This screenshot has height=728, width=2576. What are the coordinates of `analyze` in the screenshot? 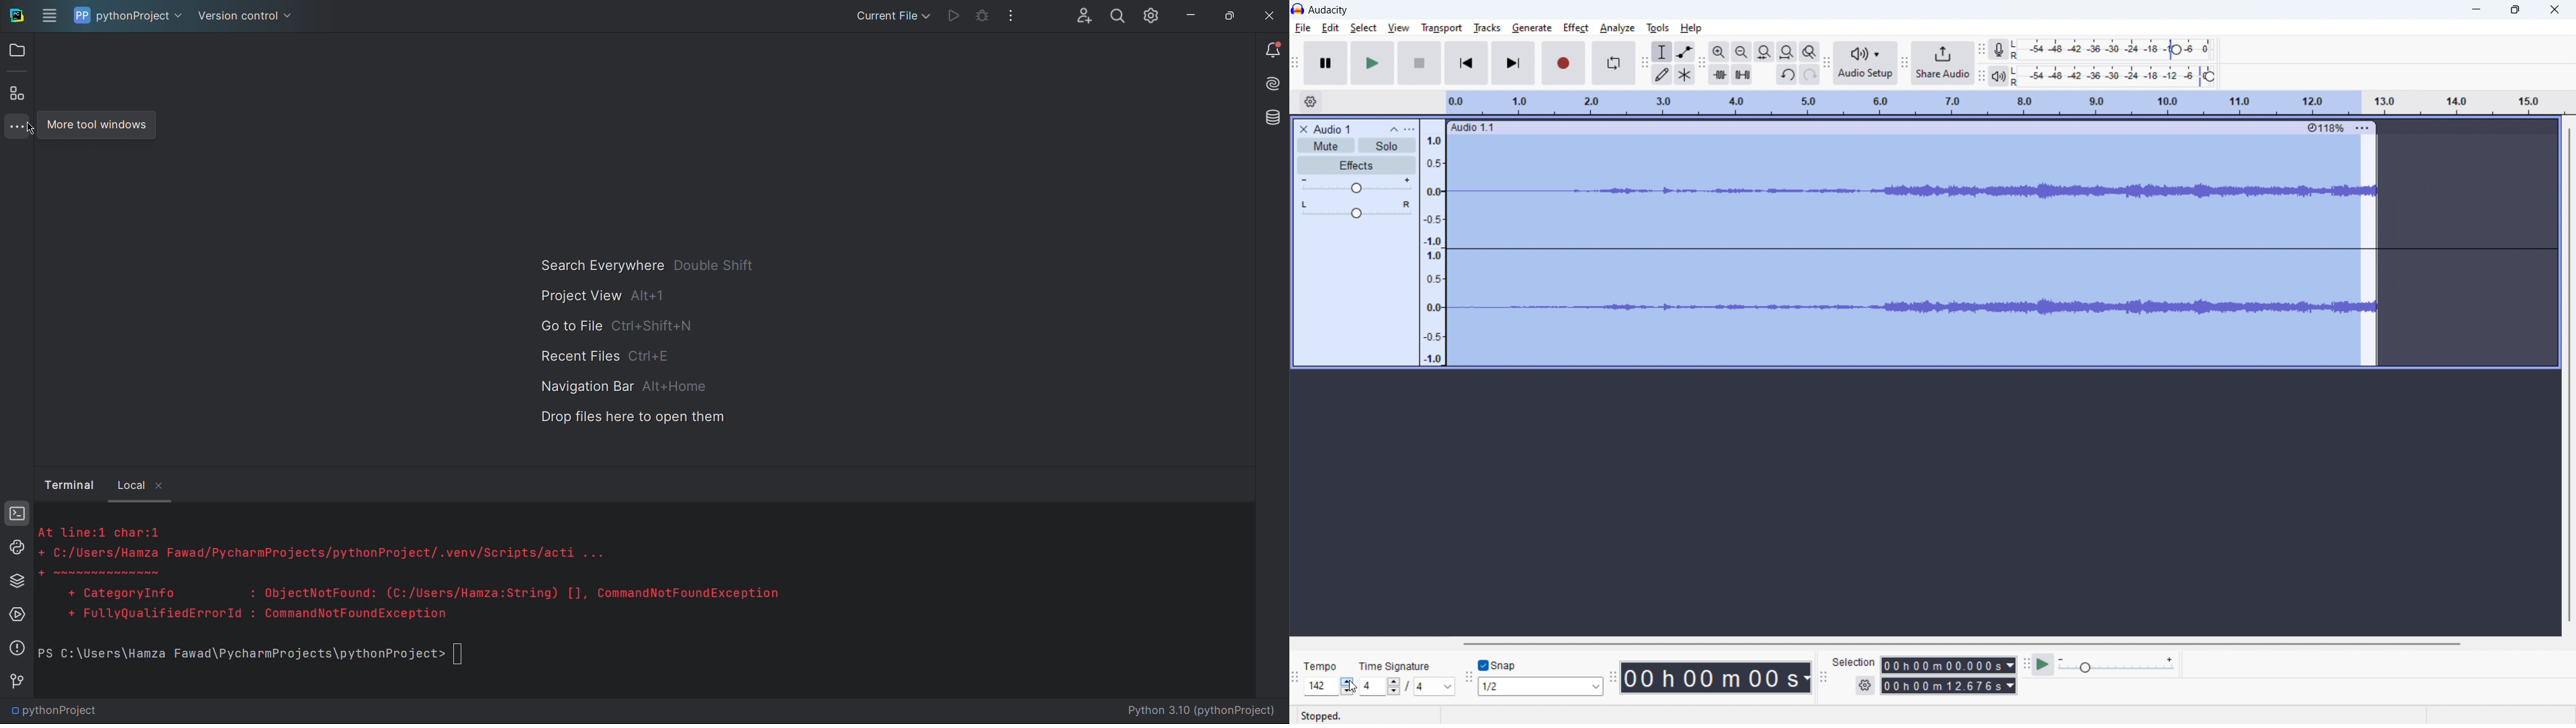 It's located at (1616, 29).